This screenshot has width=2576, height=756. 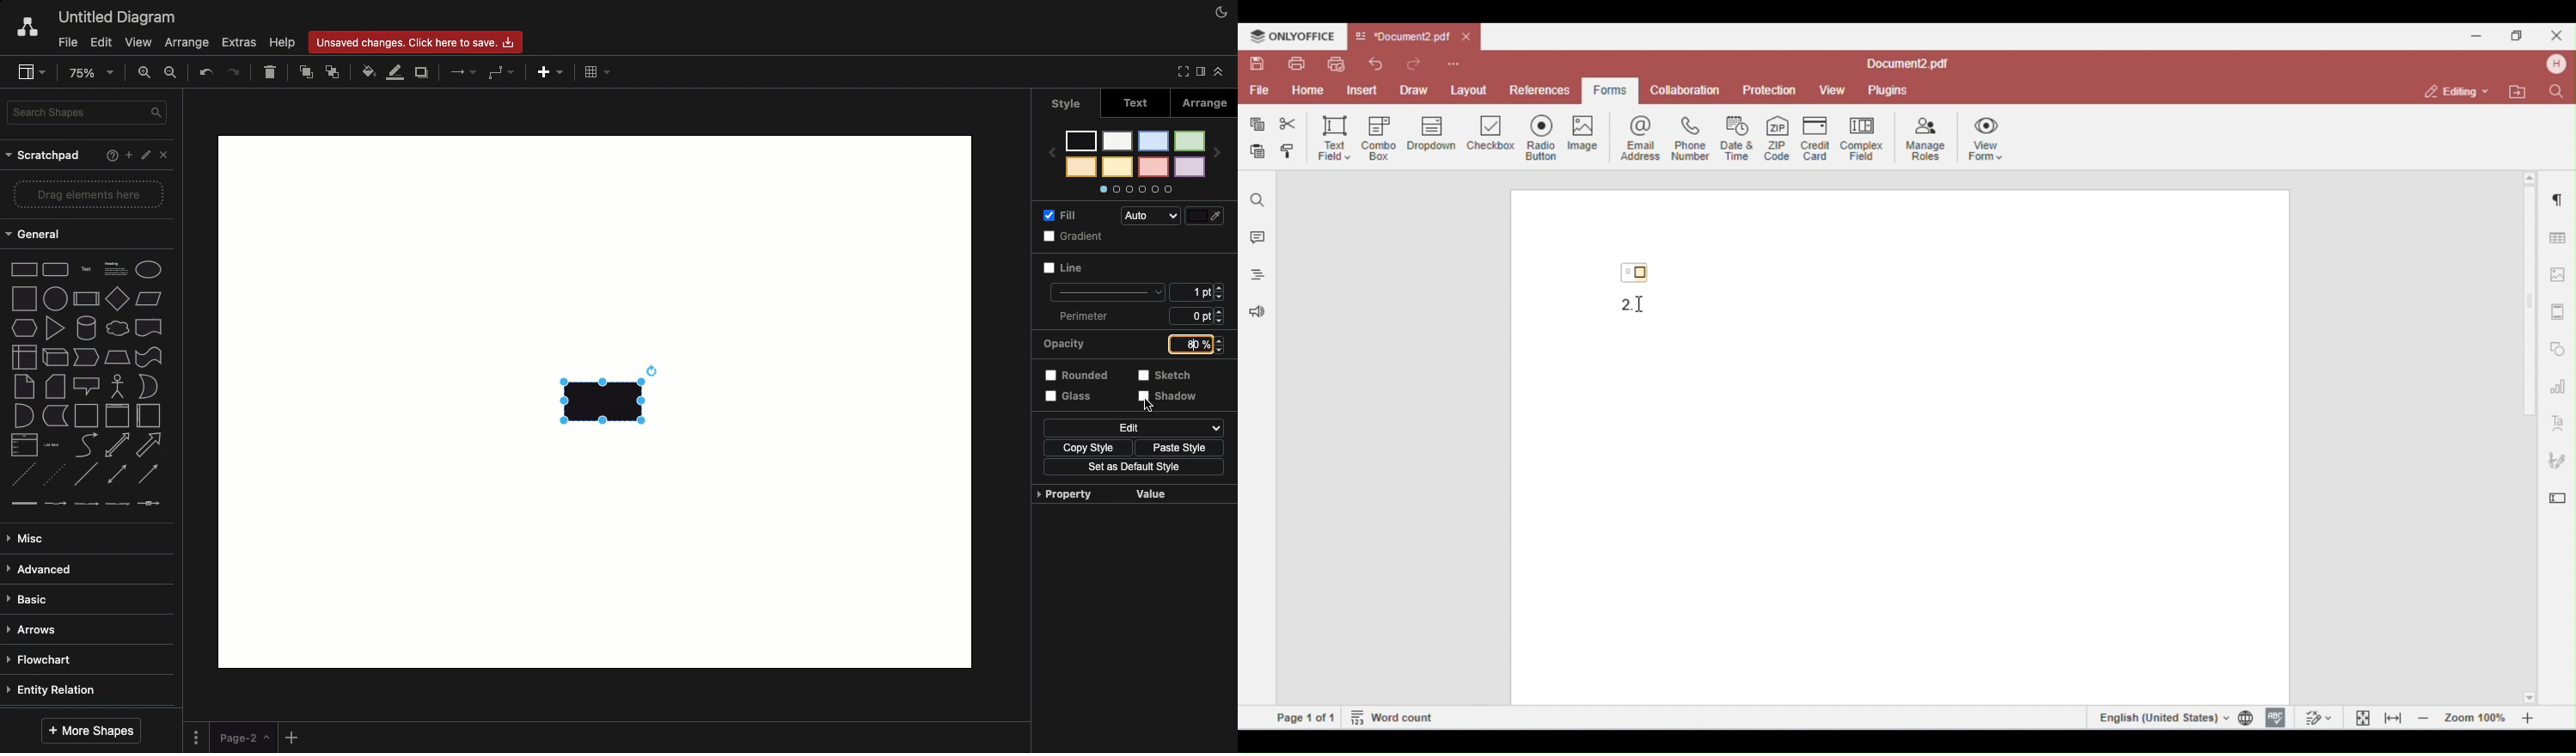 I want to click on Auto, so click(x=1151, y=215).